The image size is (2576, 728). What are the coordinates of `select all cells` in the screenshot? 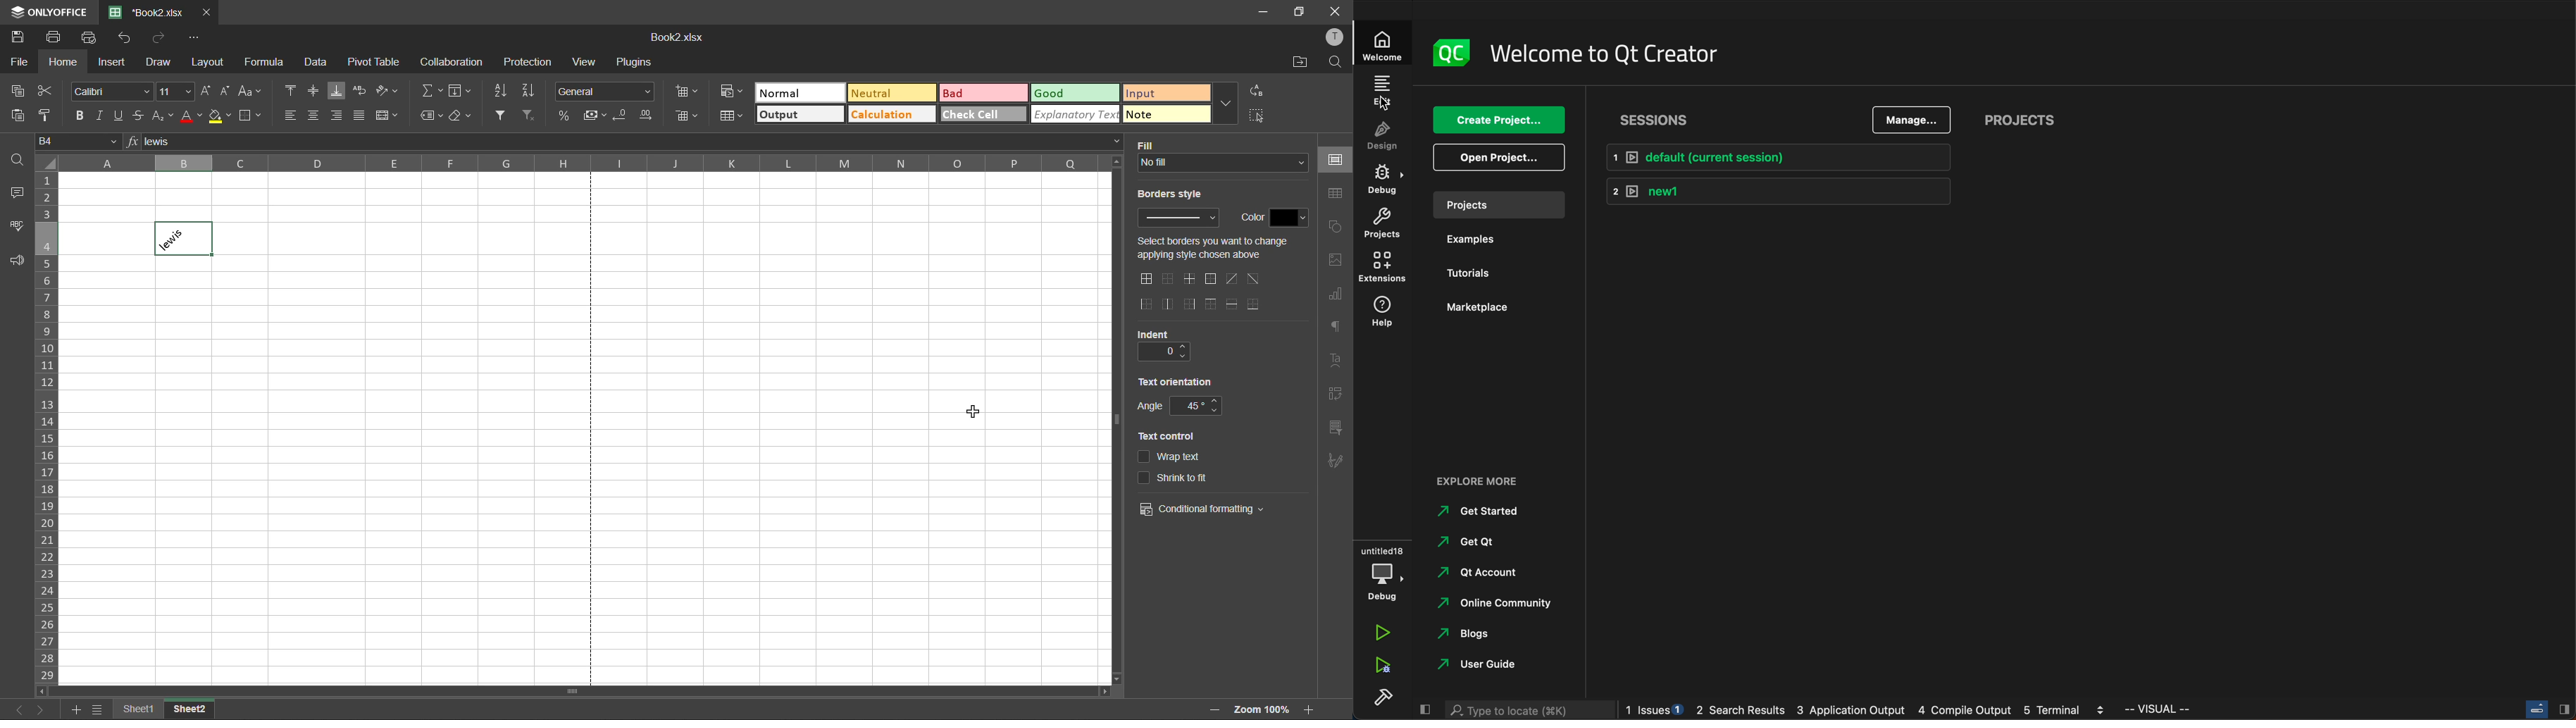 It's located at (44, 163).